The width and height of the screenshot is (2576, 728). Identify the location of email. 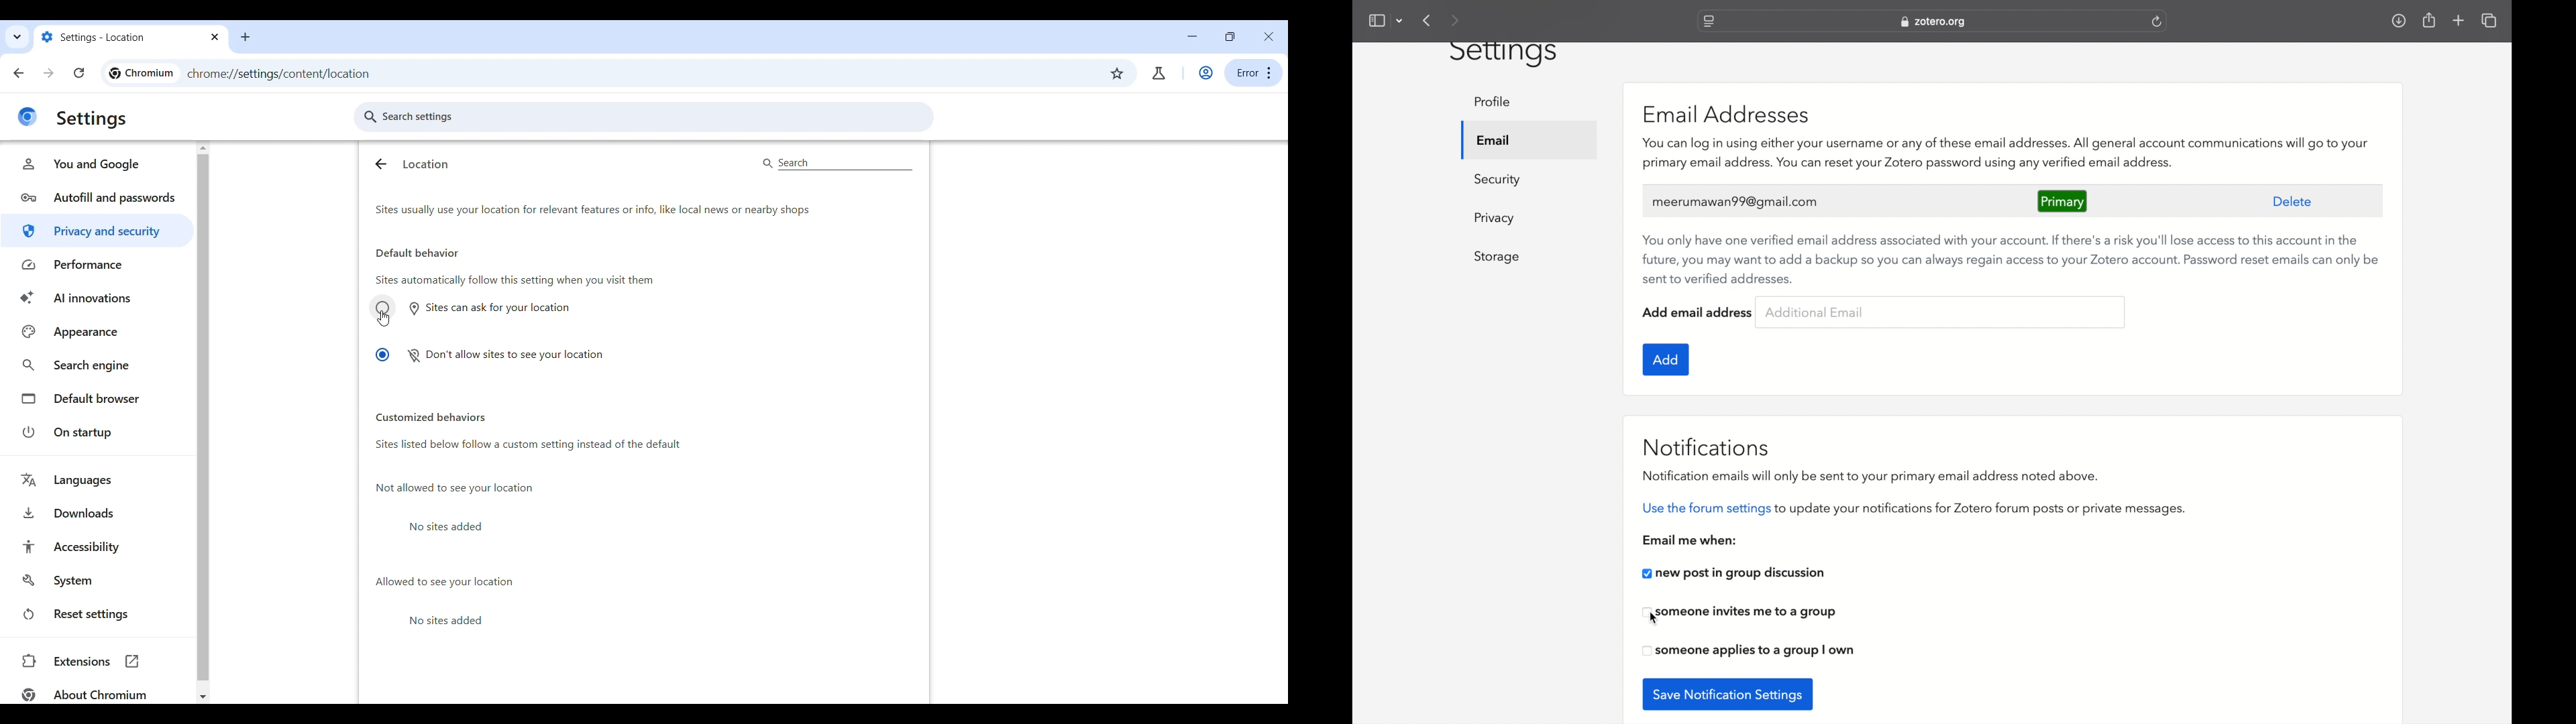
(1493, 141).